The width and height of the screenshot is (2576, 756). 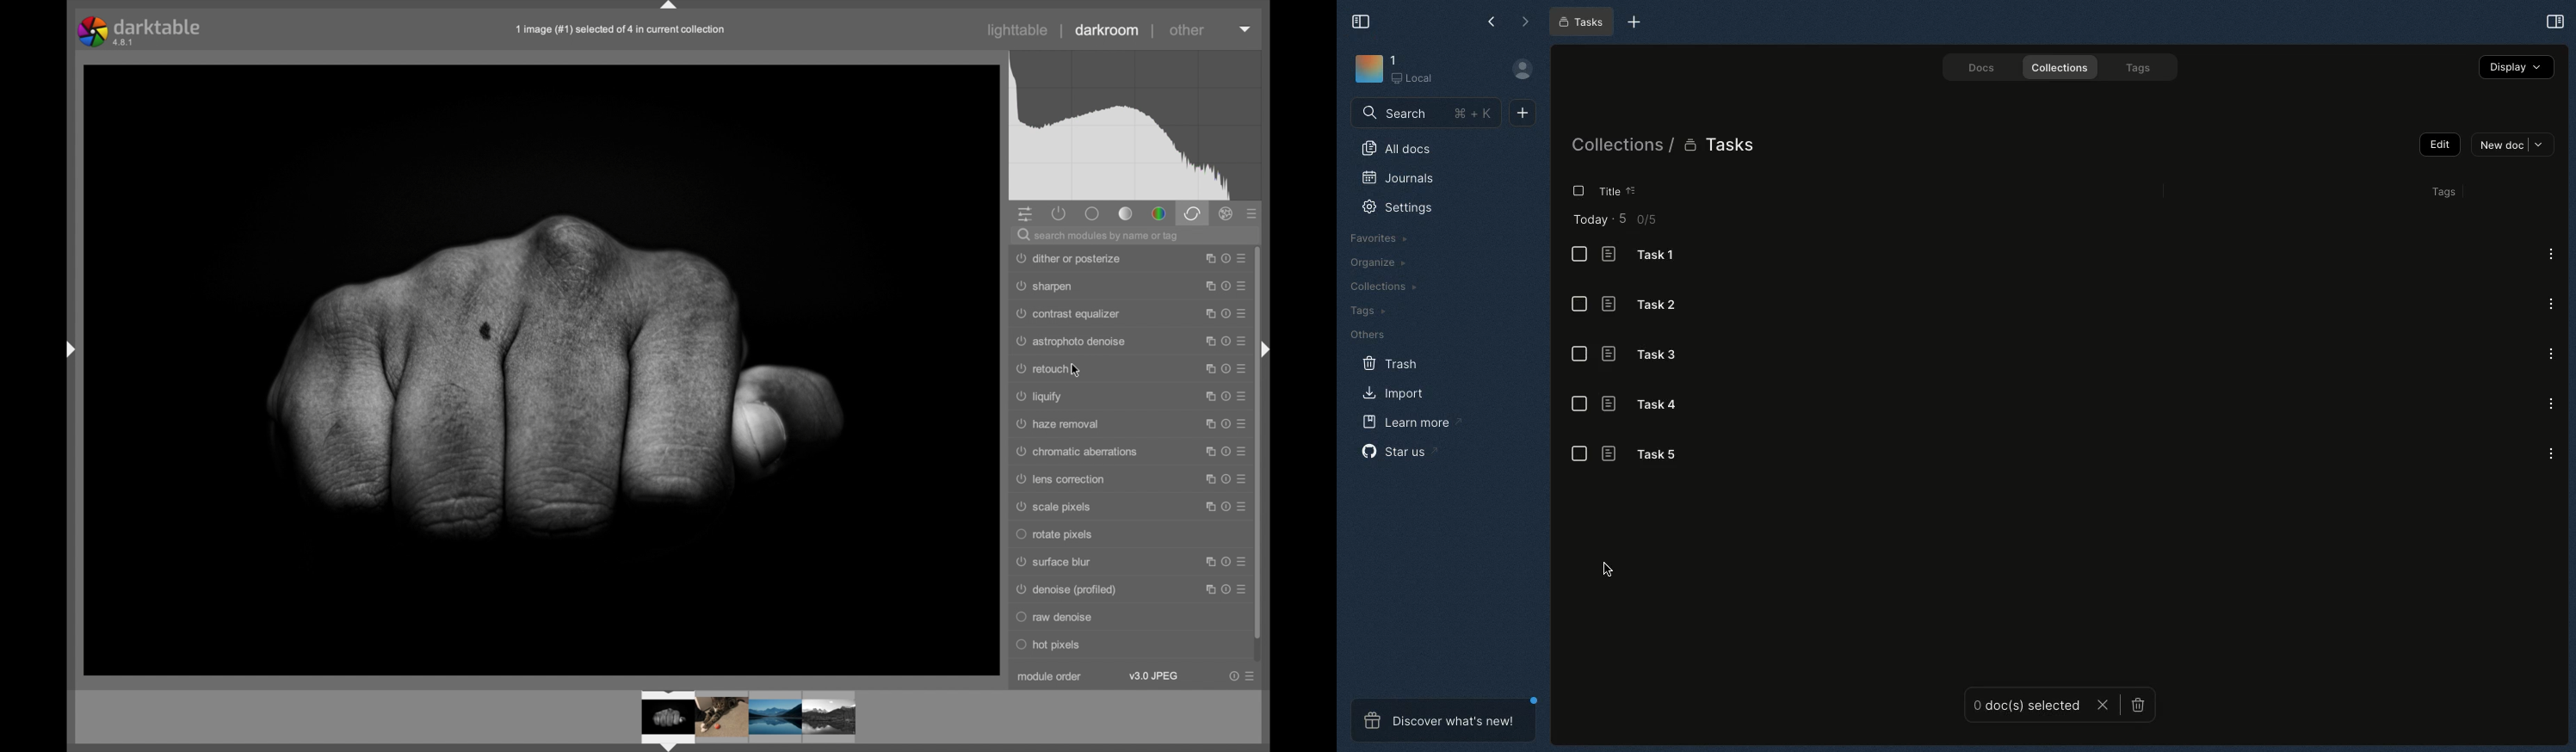 I want to click on Import, so click(x=1395, y=394).